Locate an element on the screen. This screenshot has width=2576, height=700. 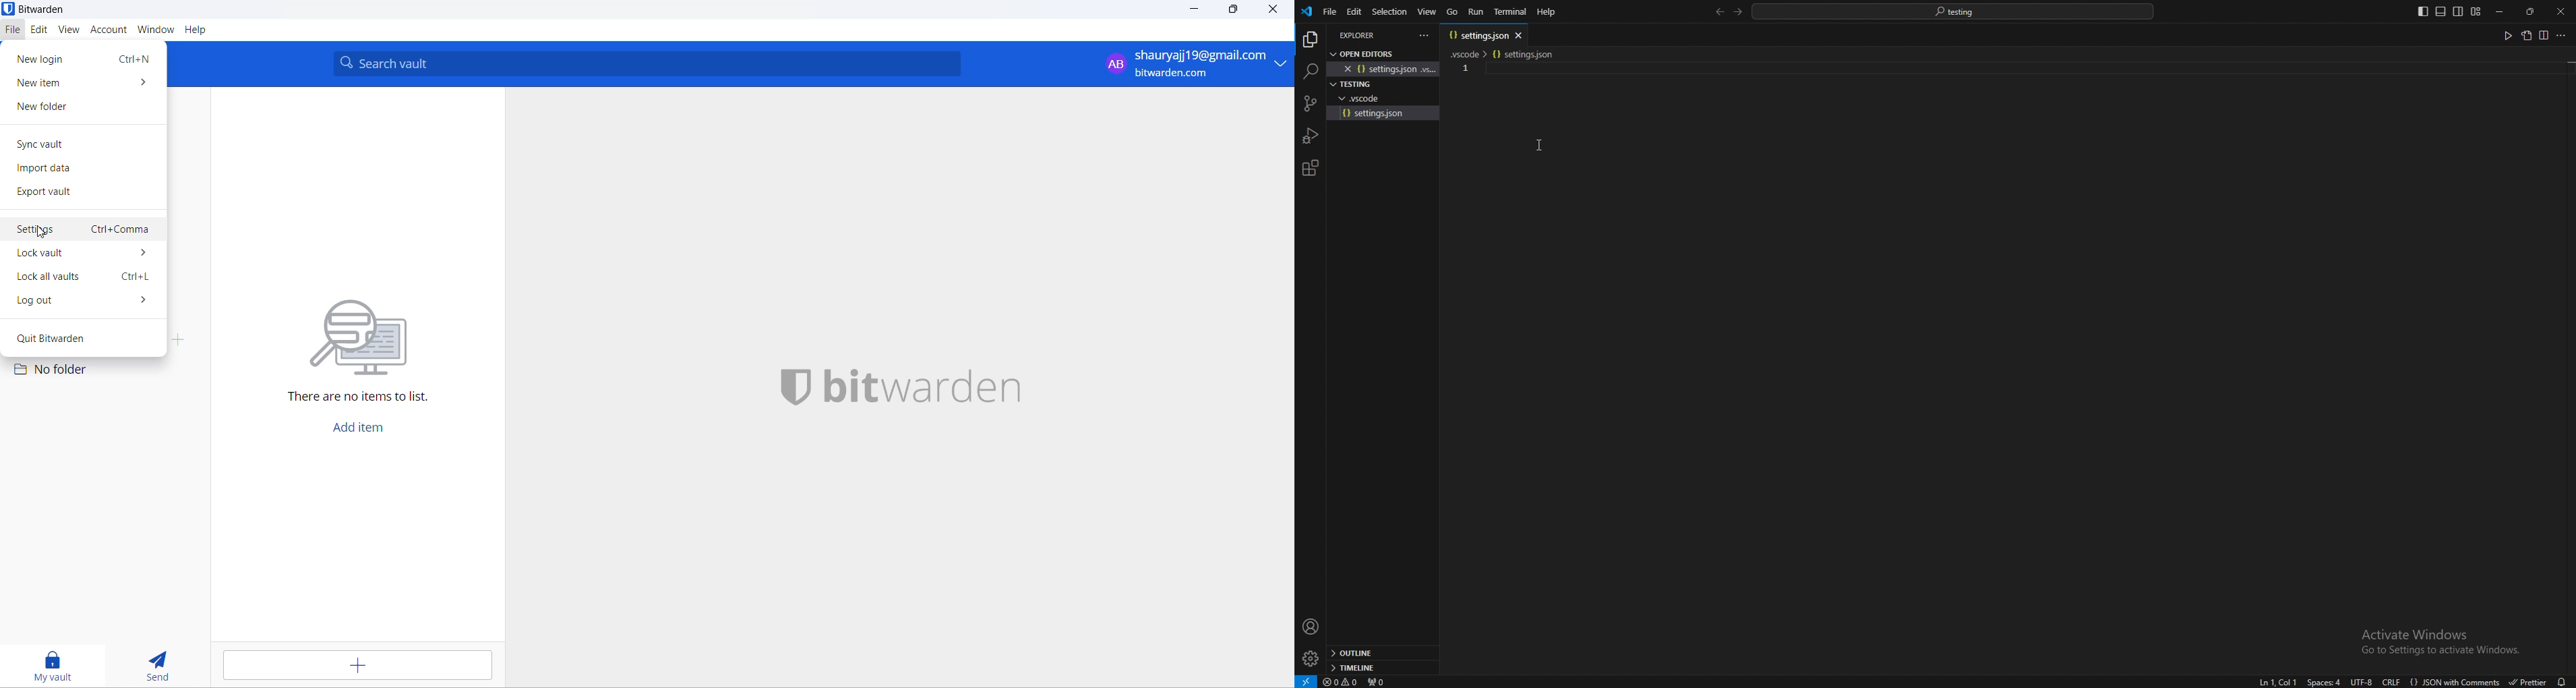
open a remote window is located at coordinates (1305, 681).